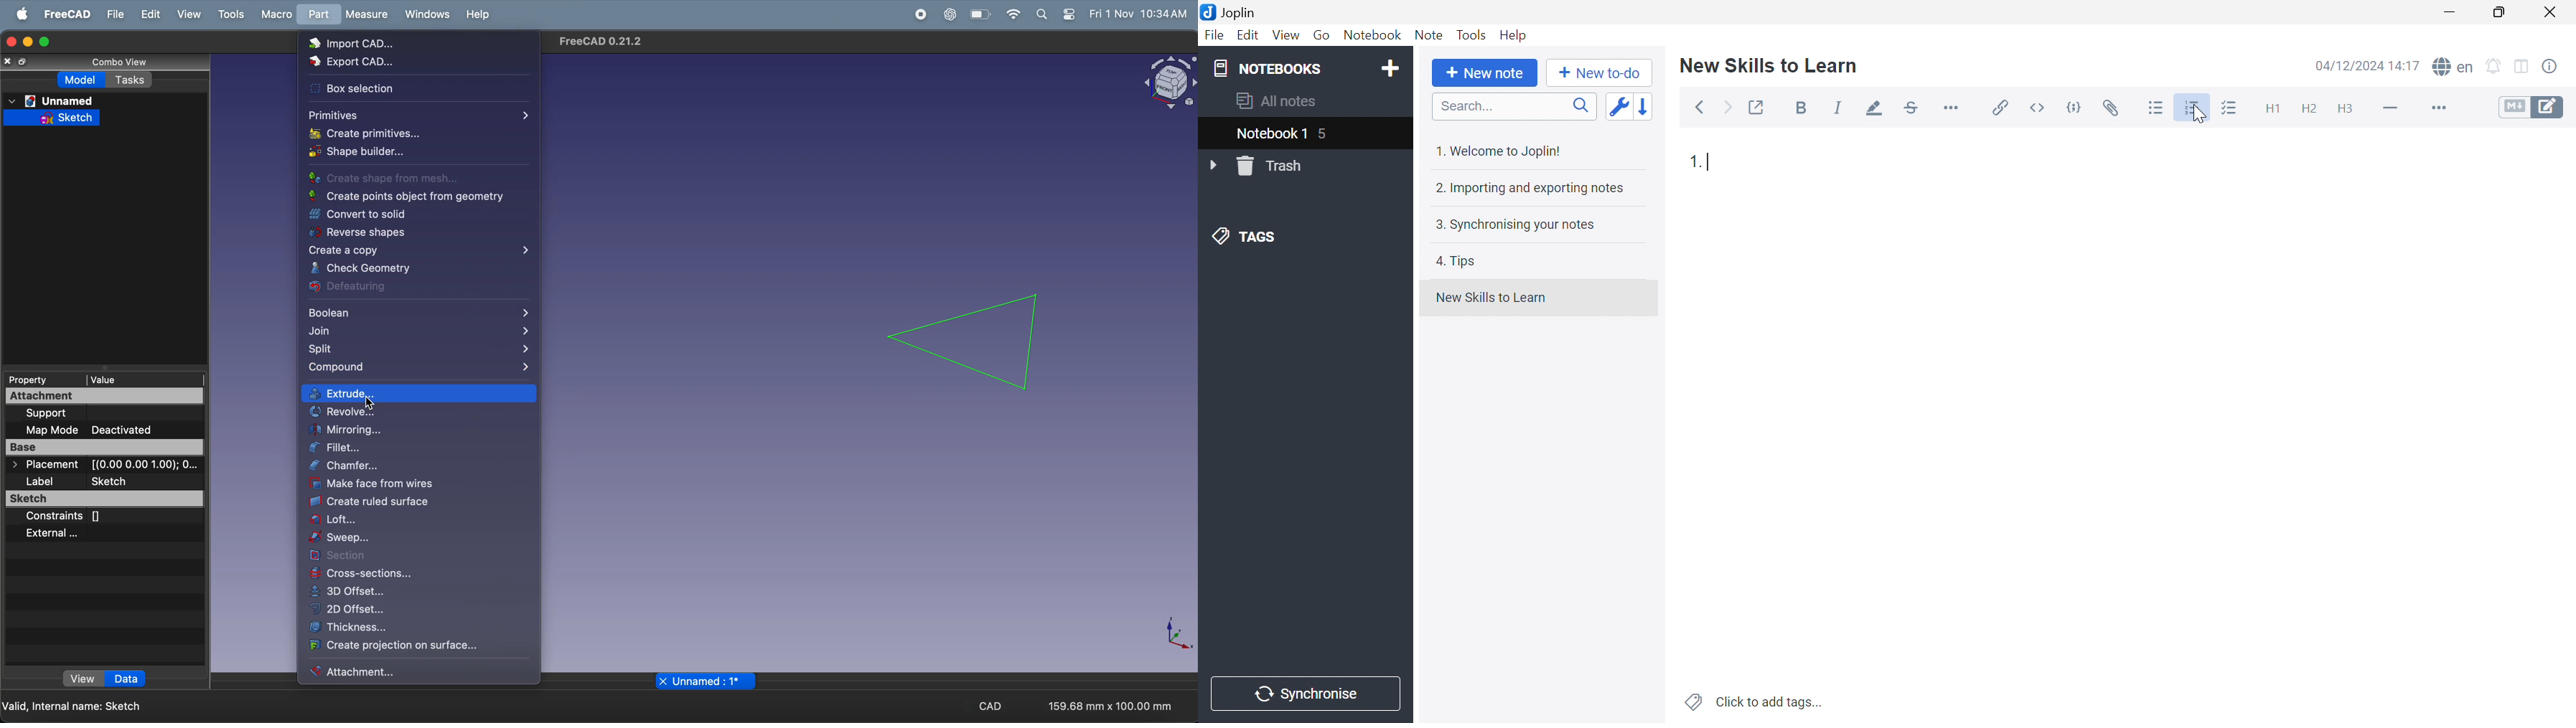 This screenshot has width=2576, height=728. I want to click on sweep, so click(418, 539).